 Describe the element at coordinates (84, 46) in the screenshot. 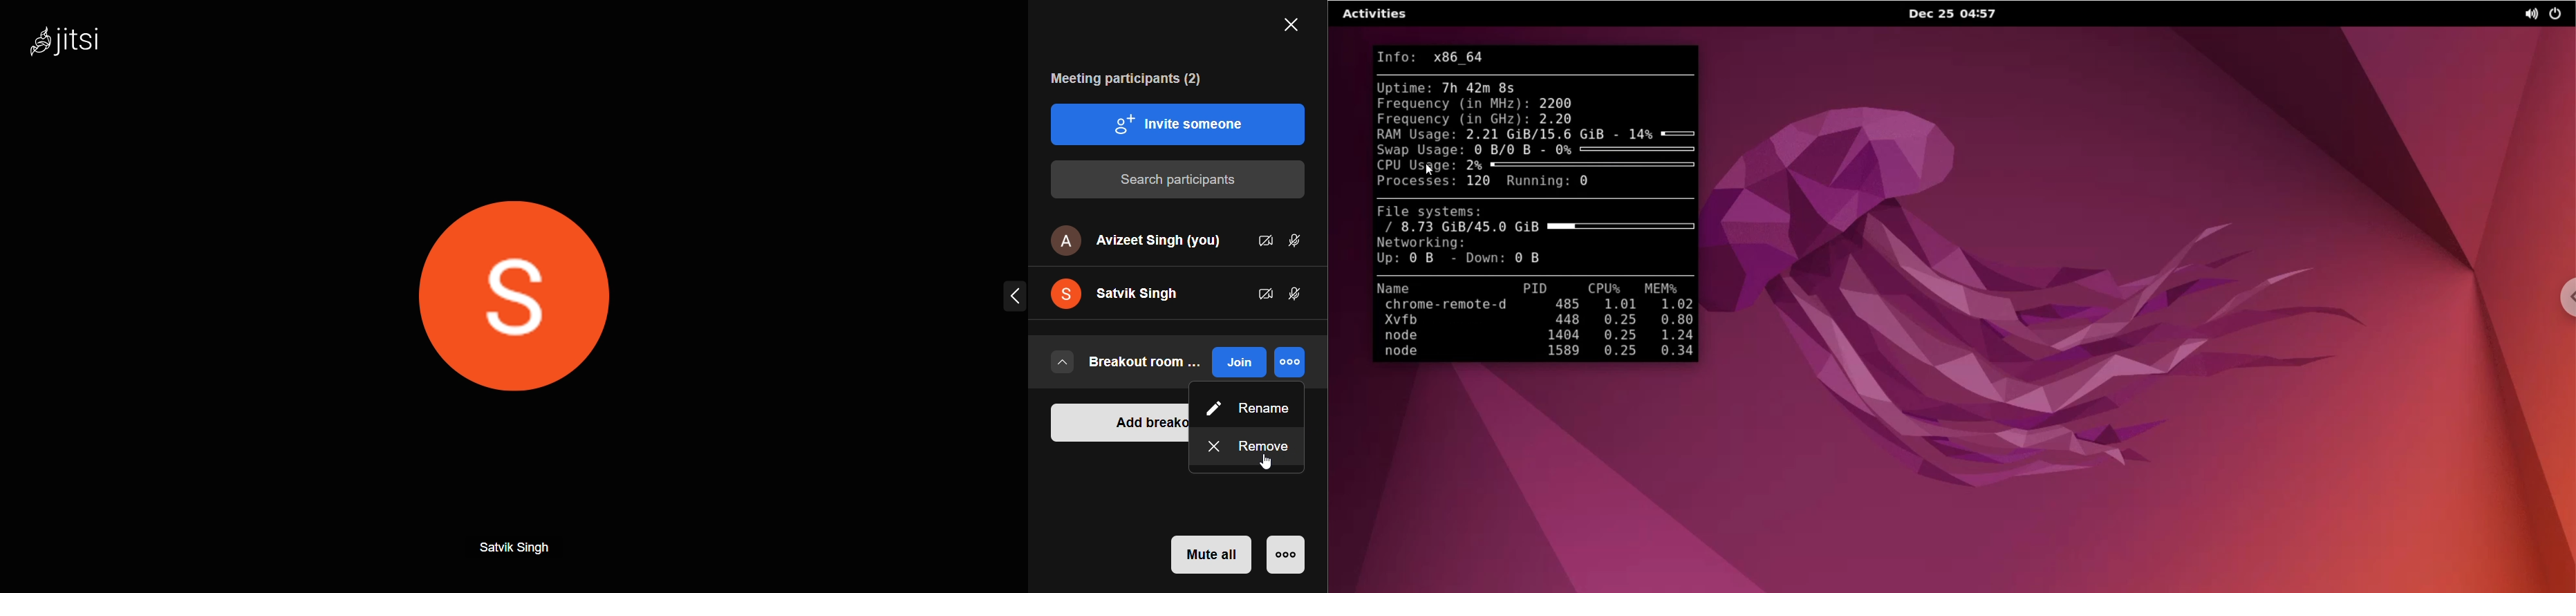

I see `Jitsi` at that location.